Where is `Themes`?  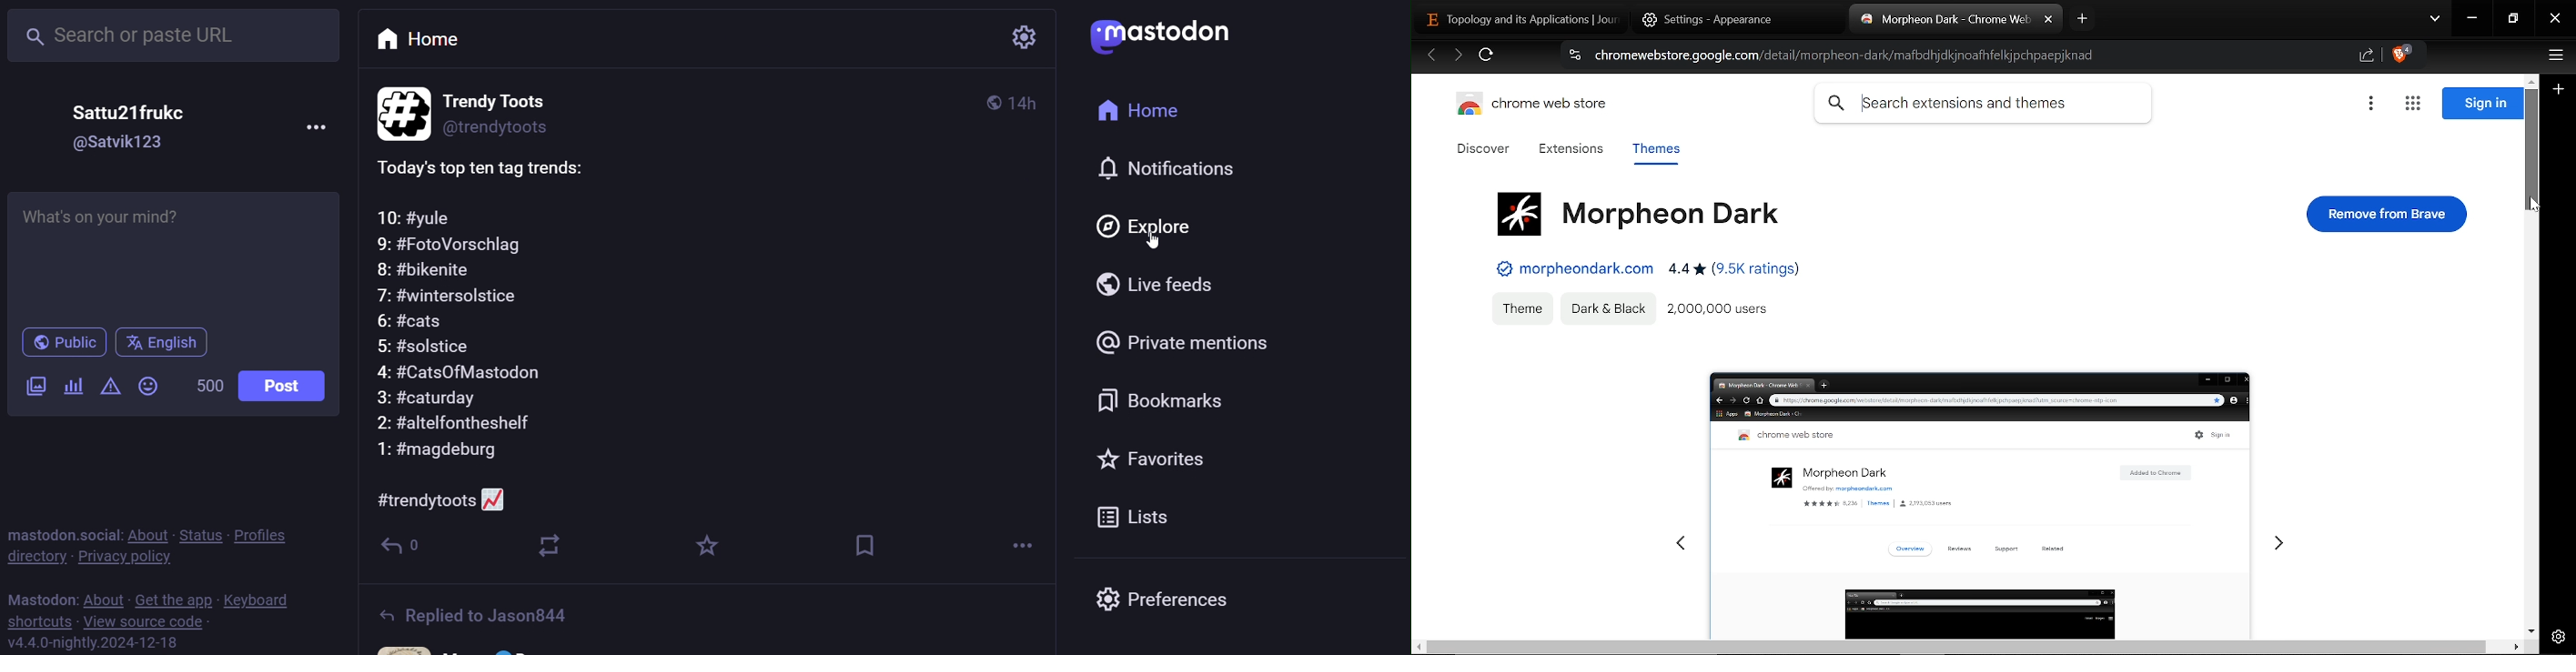 Themes is located at coordinates (1655, 152).